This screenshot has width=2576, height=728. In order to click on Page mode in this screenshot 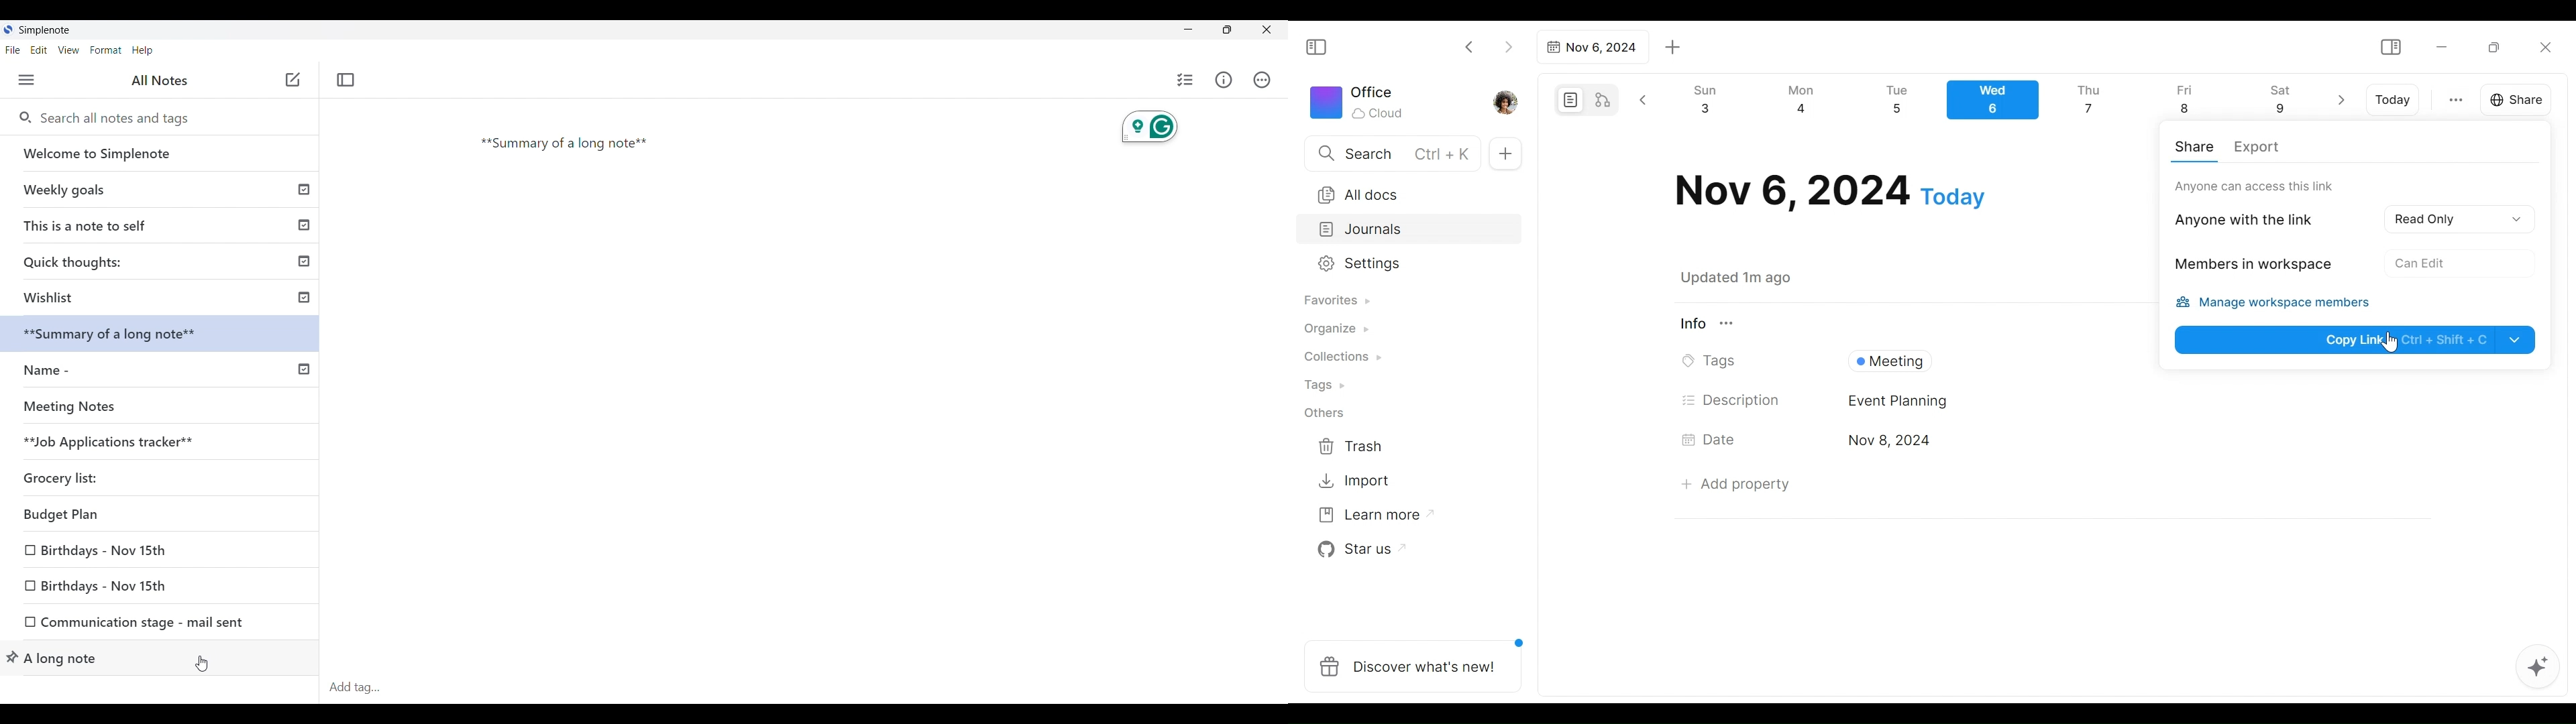, I will do `click(1568, 100)`.